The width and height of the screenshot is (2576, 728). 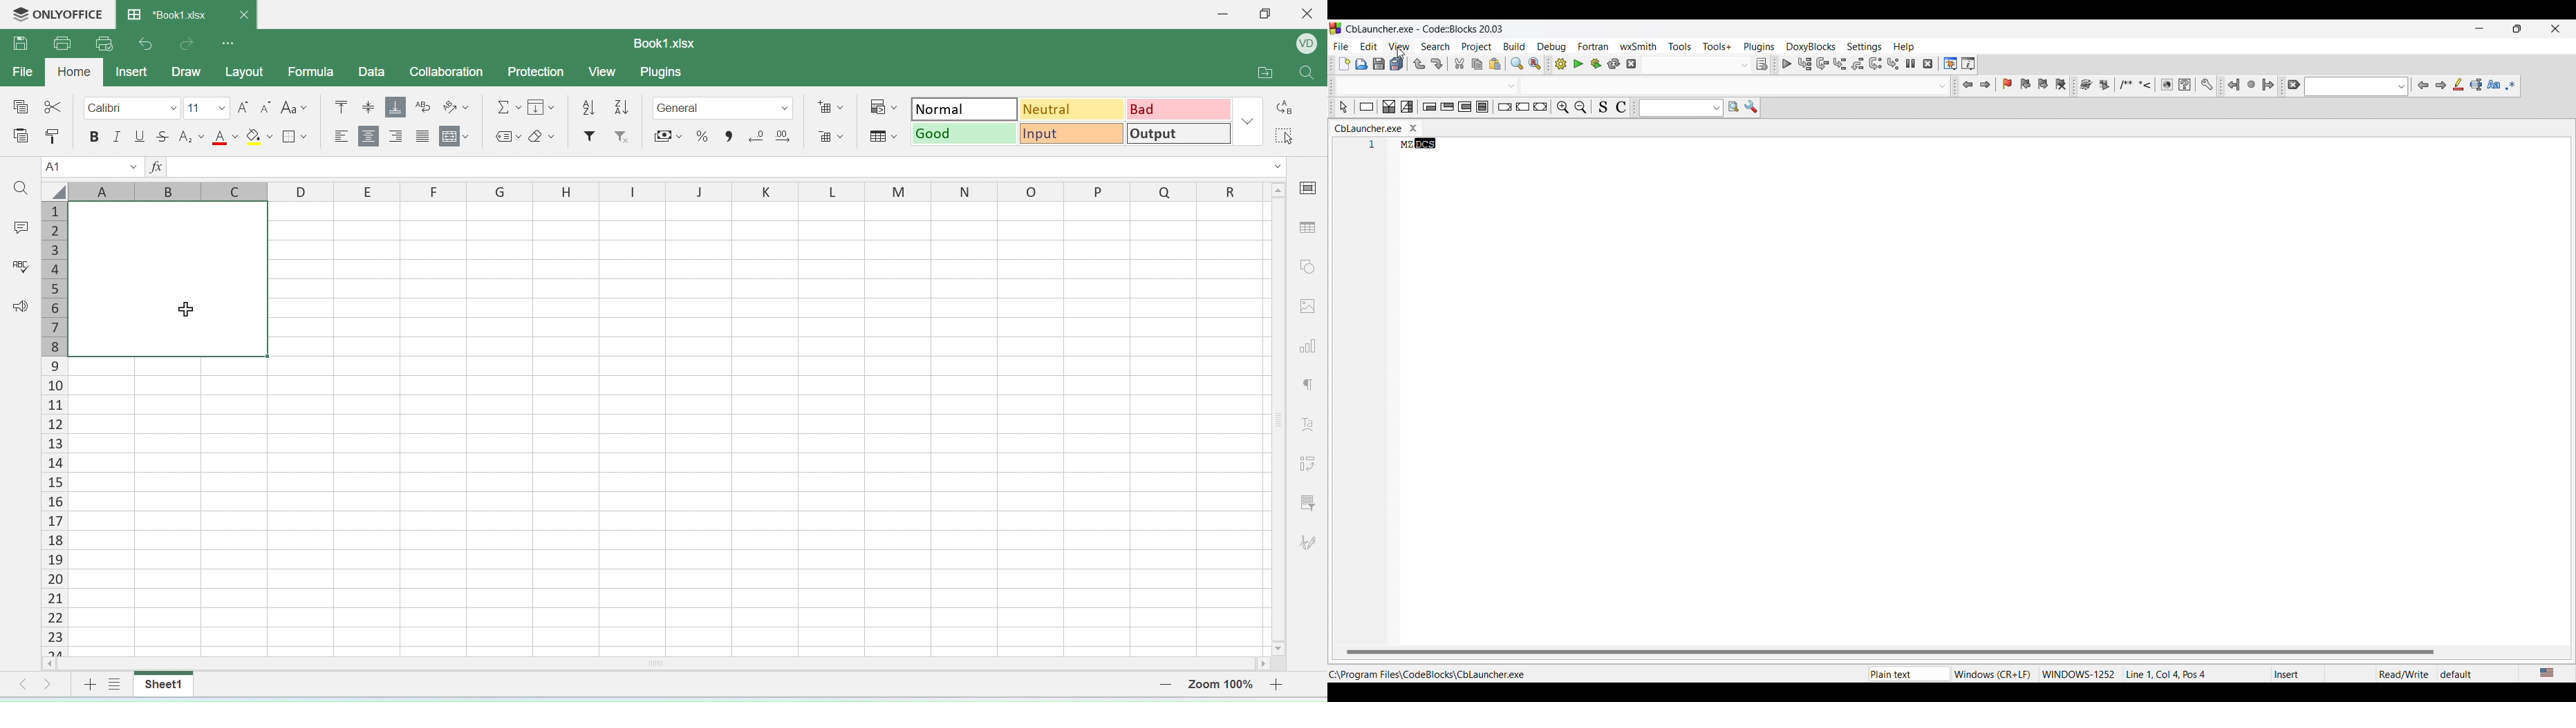 I want to click on restore, so click(x=1265, y=16).